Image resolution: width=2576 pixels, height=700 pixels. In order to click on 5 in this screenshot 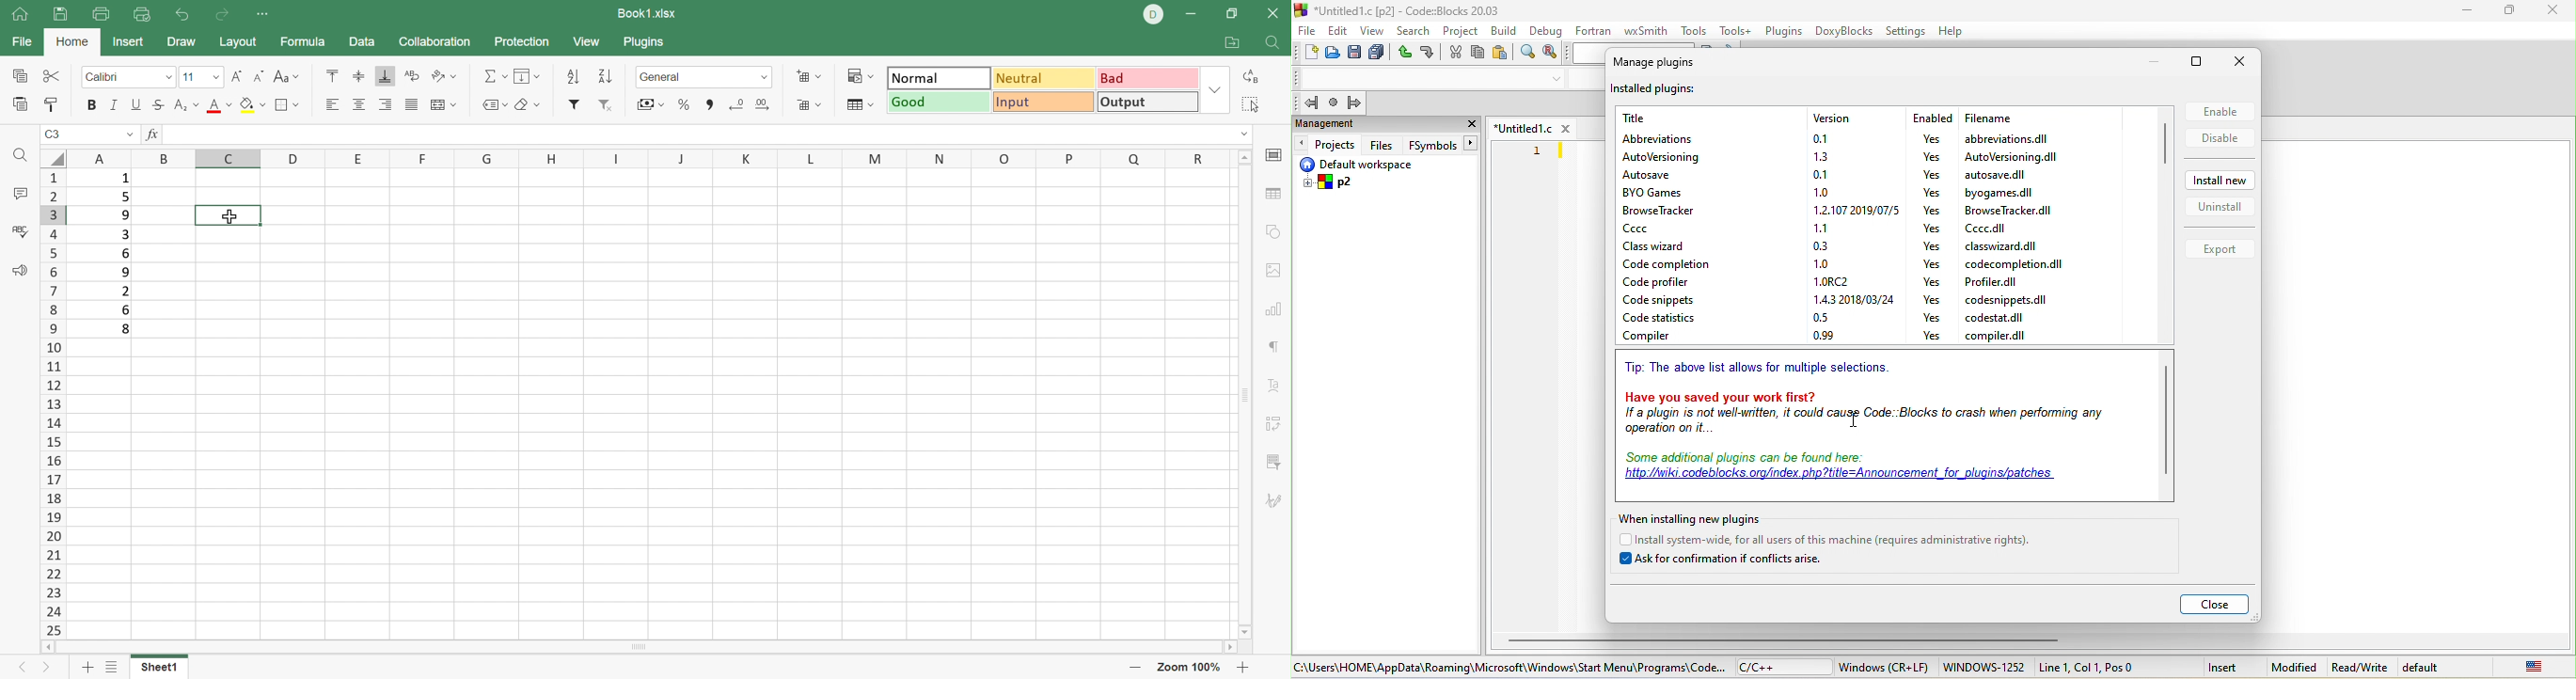, I will do `click(125, 197)`.